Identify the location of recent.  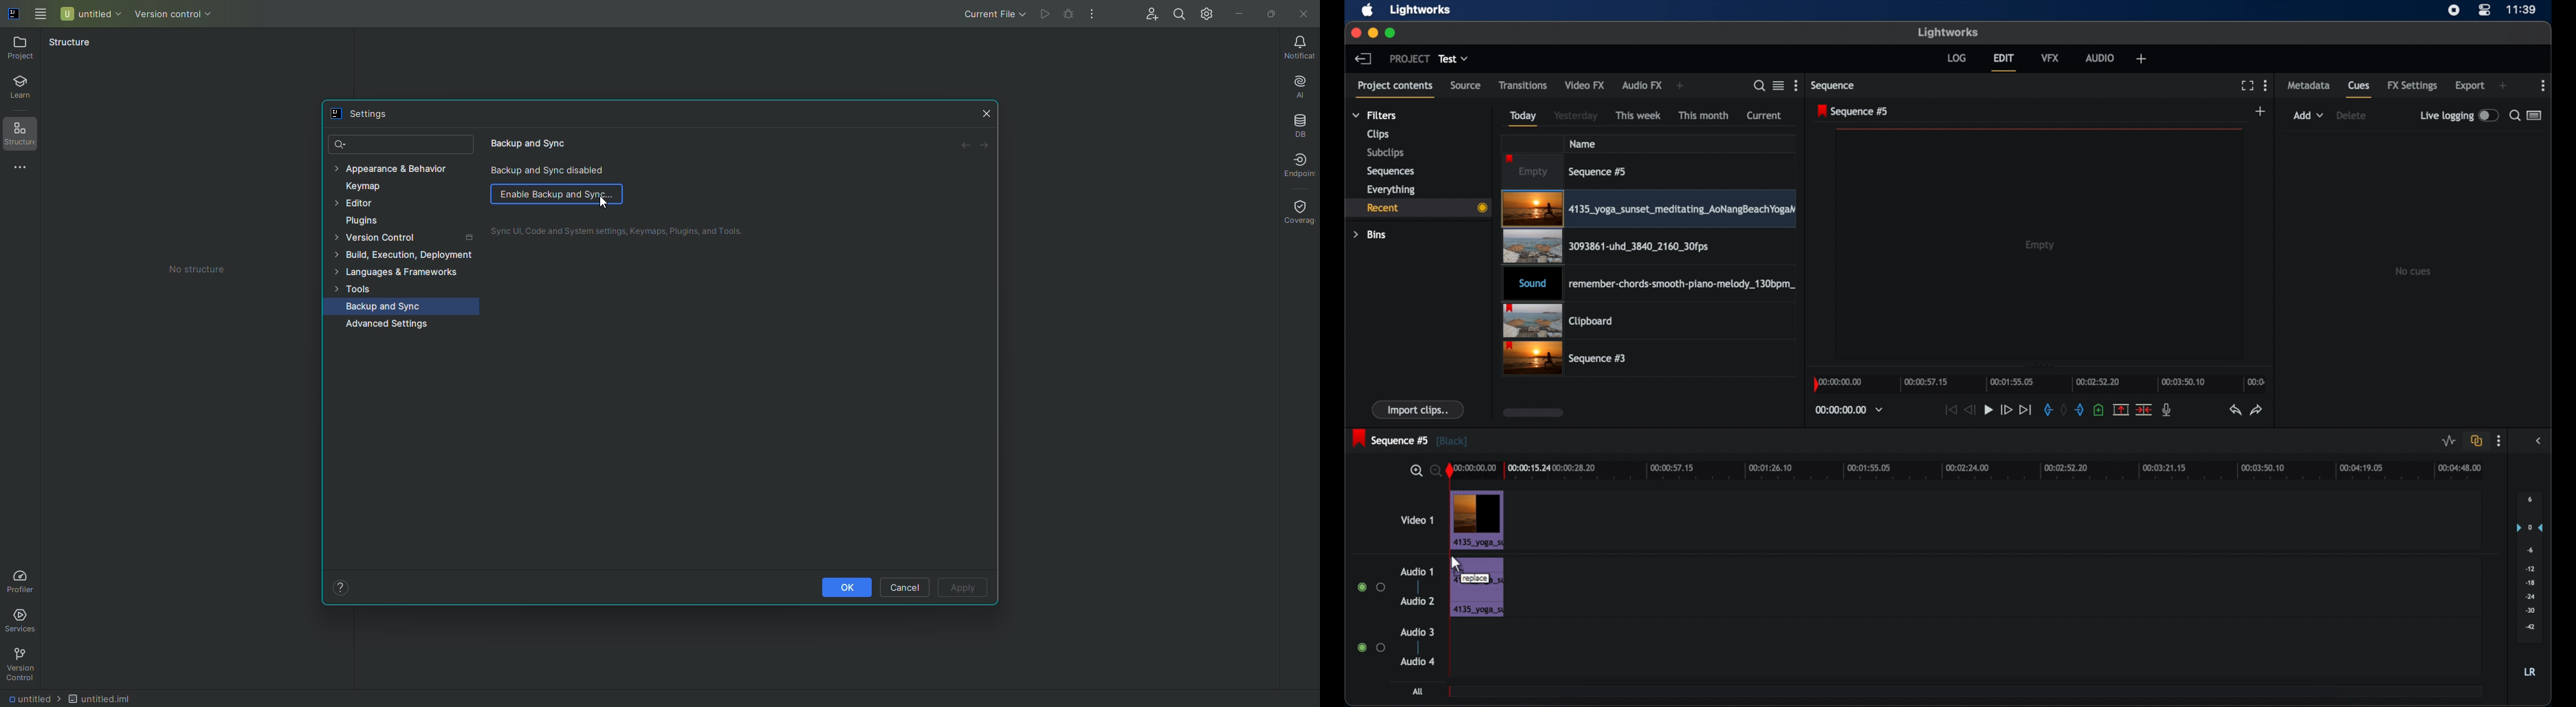
(1417, 208).